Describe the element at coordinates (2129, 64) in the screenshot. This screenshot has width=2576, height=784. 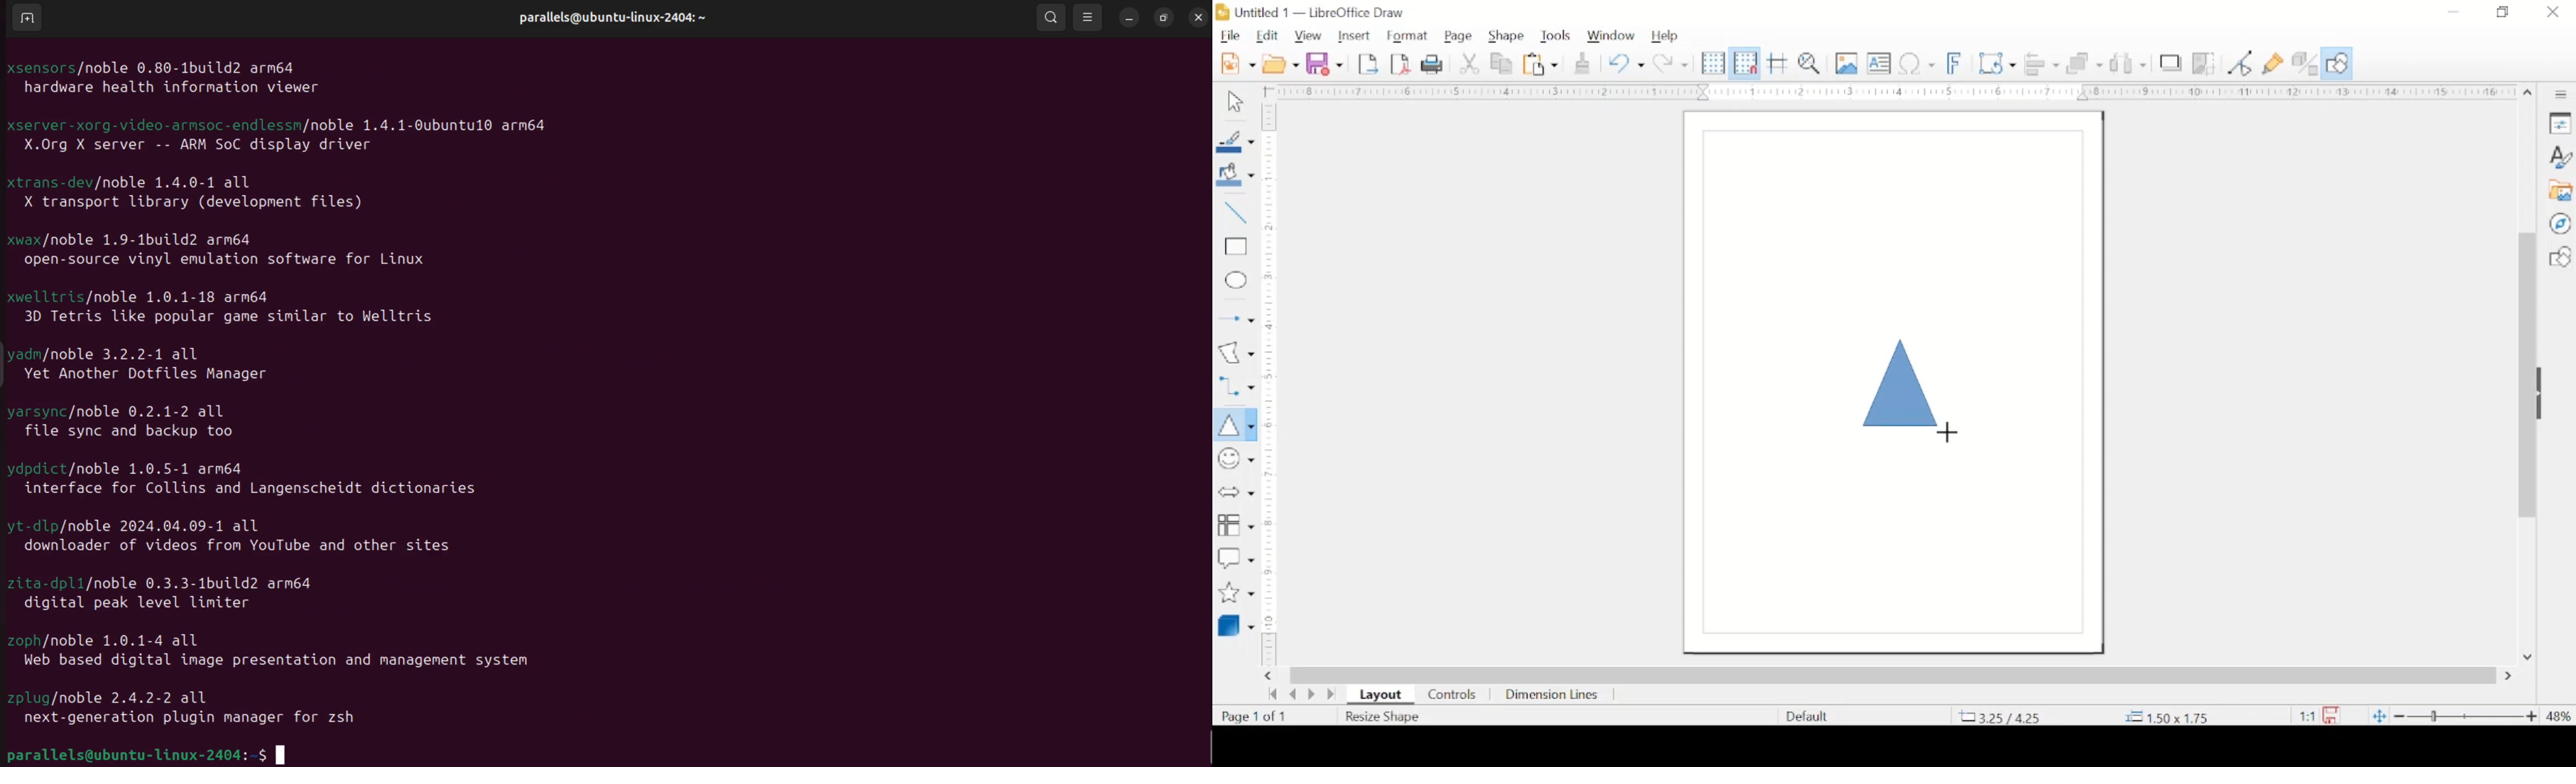
I see `show at least three objects to distribute` at that location.